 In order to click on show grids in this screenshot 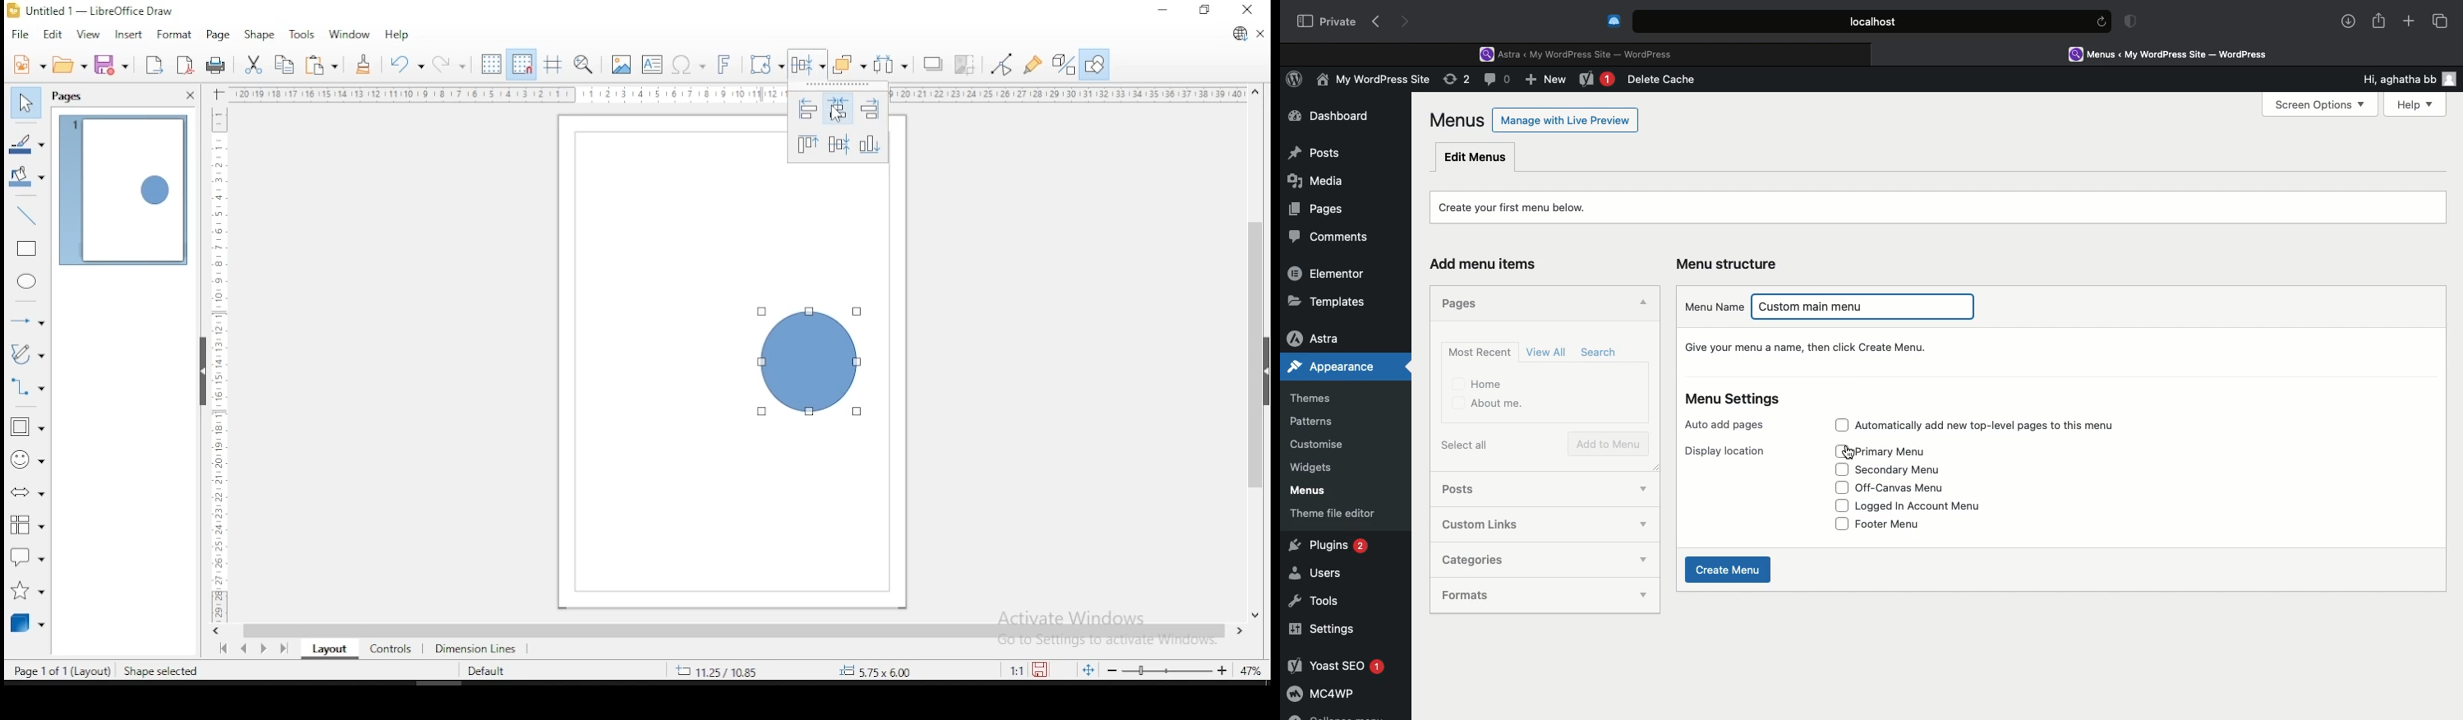, I will do `click(489, 66)`.